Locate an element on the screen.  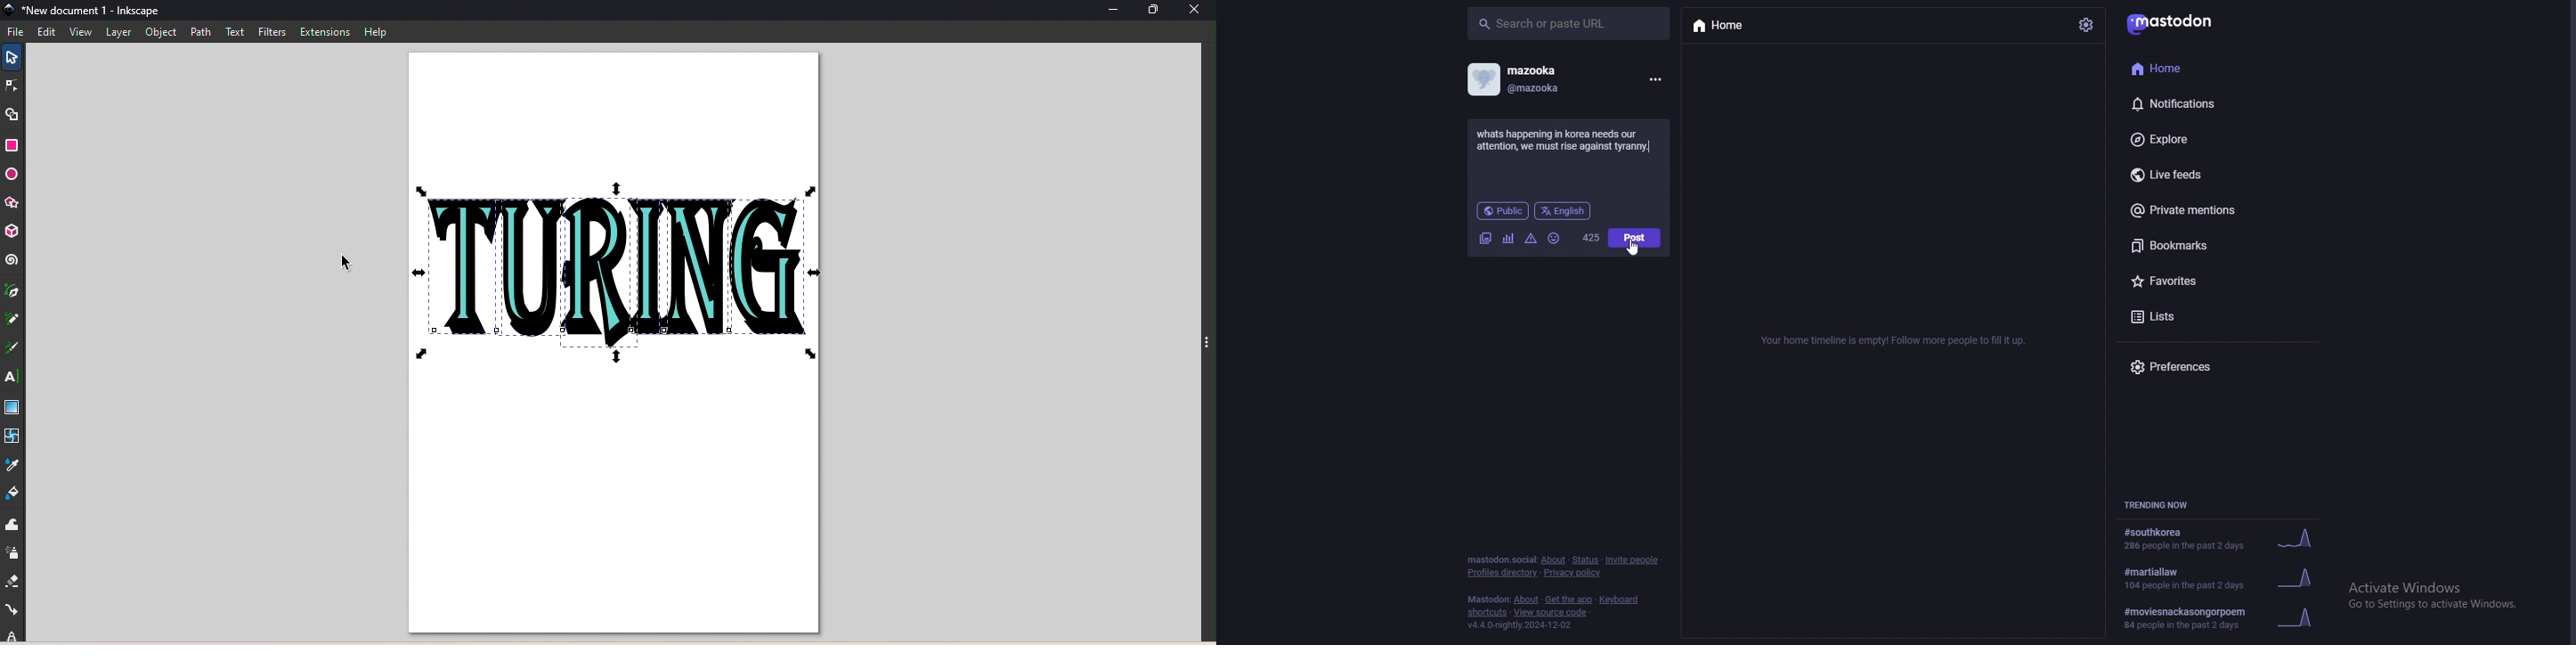
Shape builder tool is located at coordinates (17, 114).